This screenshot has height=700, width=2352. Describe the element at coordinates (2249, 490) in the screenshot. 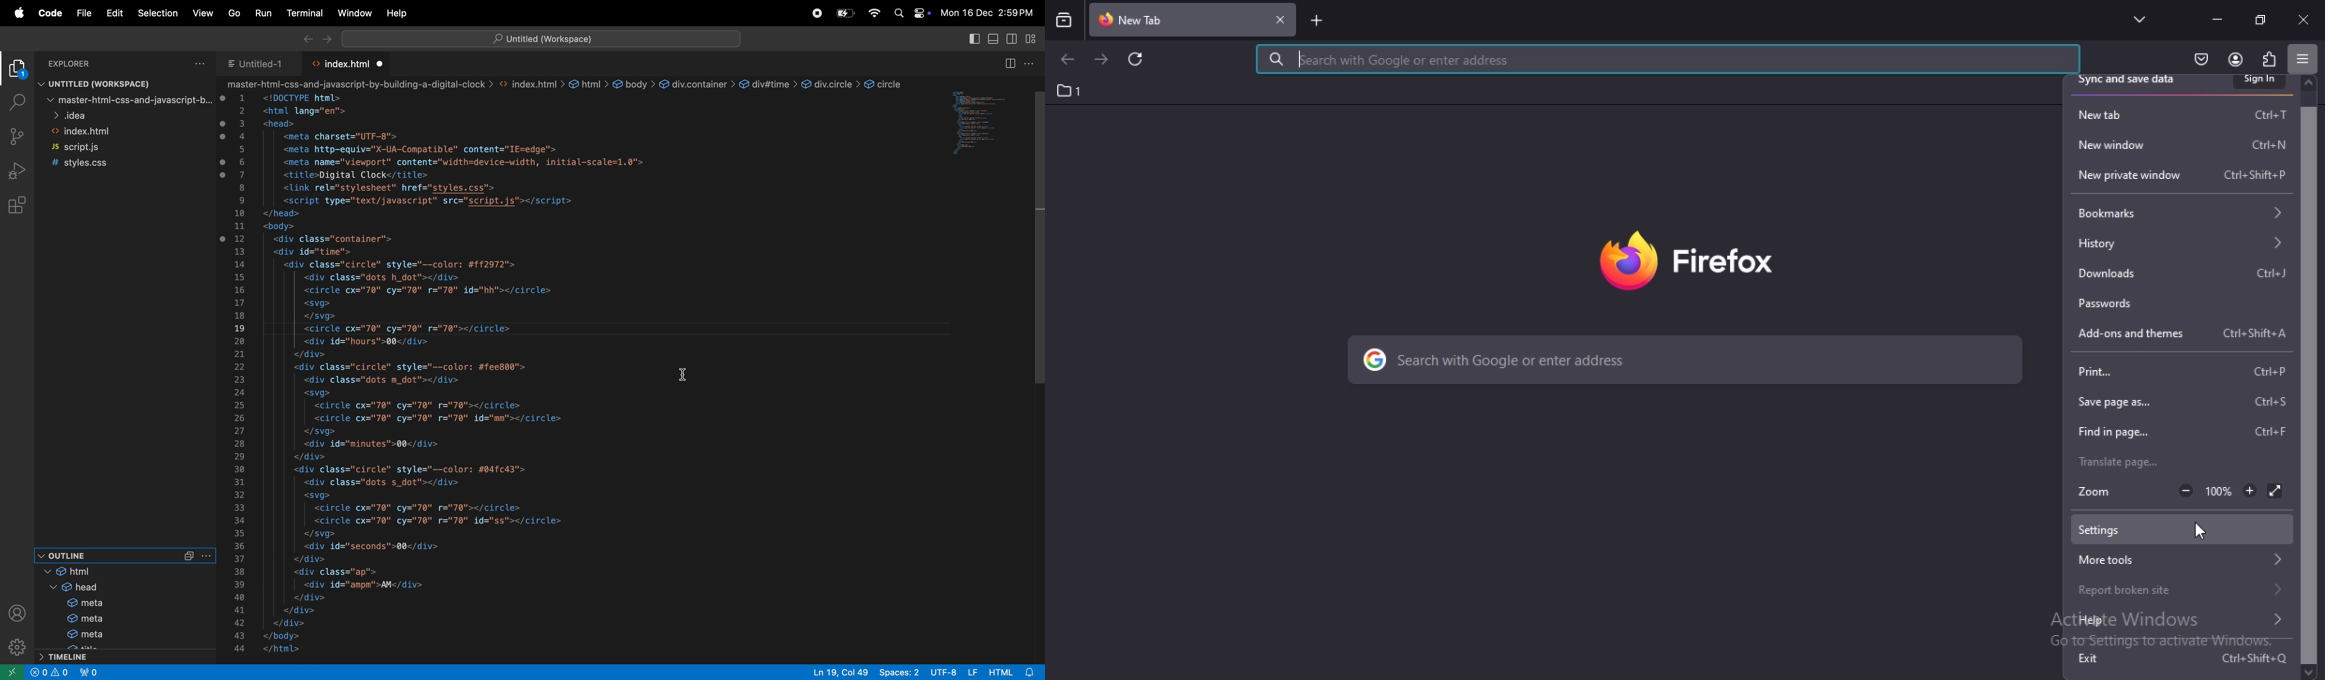

I see `zoom in` at that location.